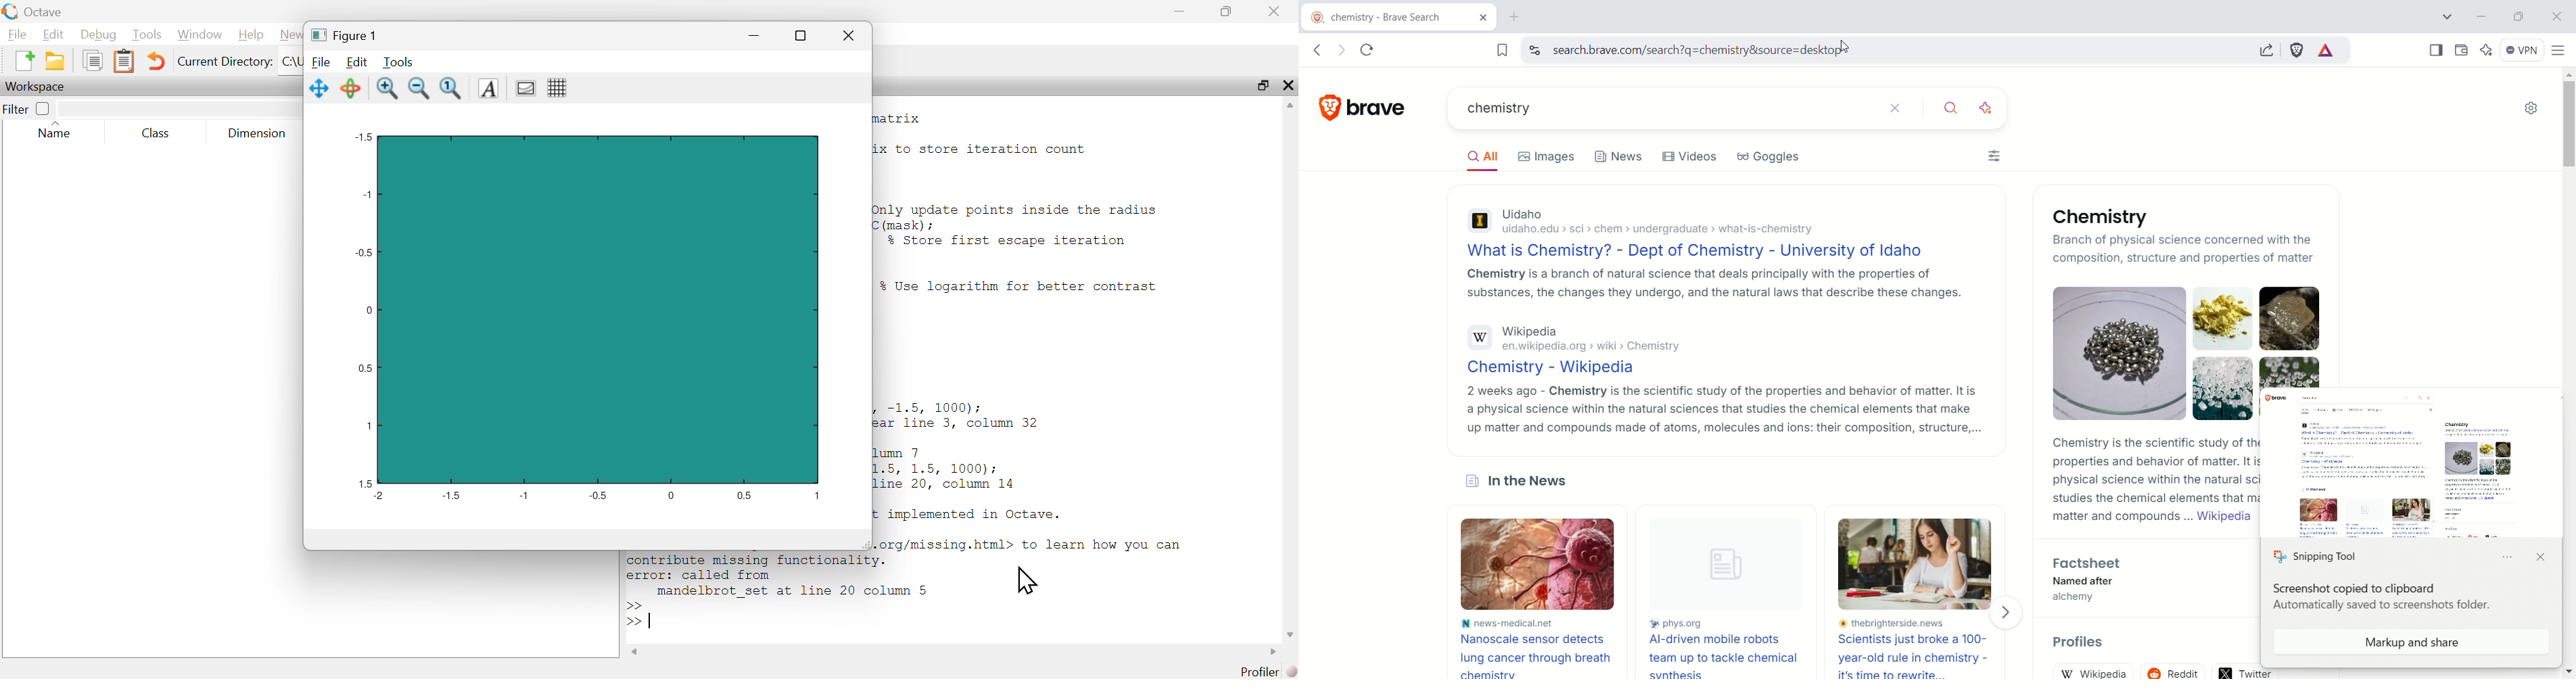  I want to click on VPN, so click(2519, 49).